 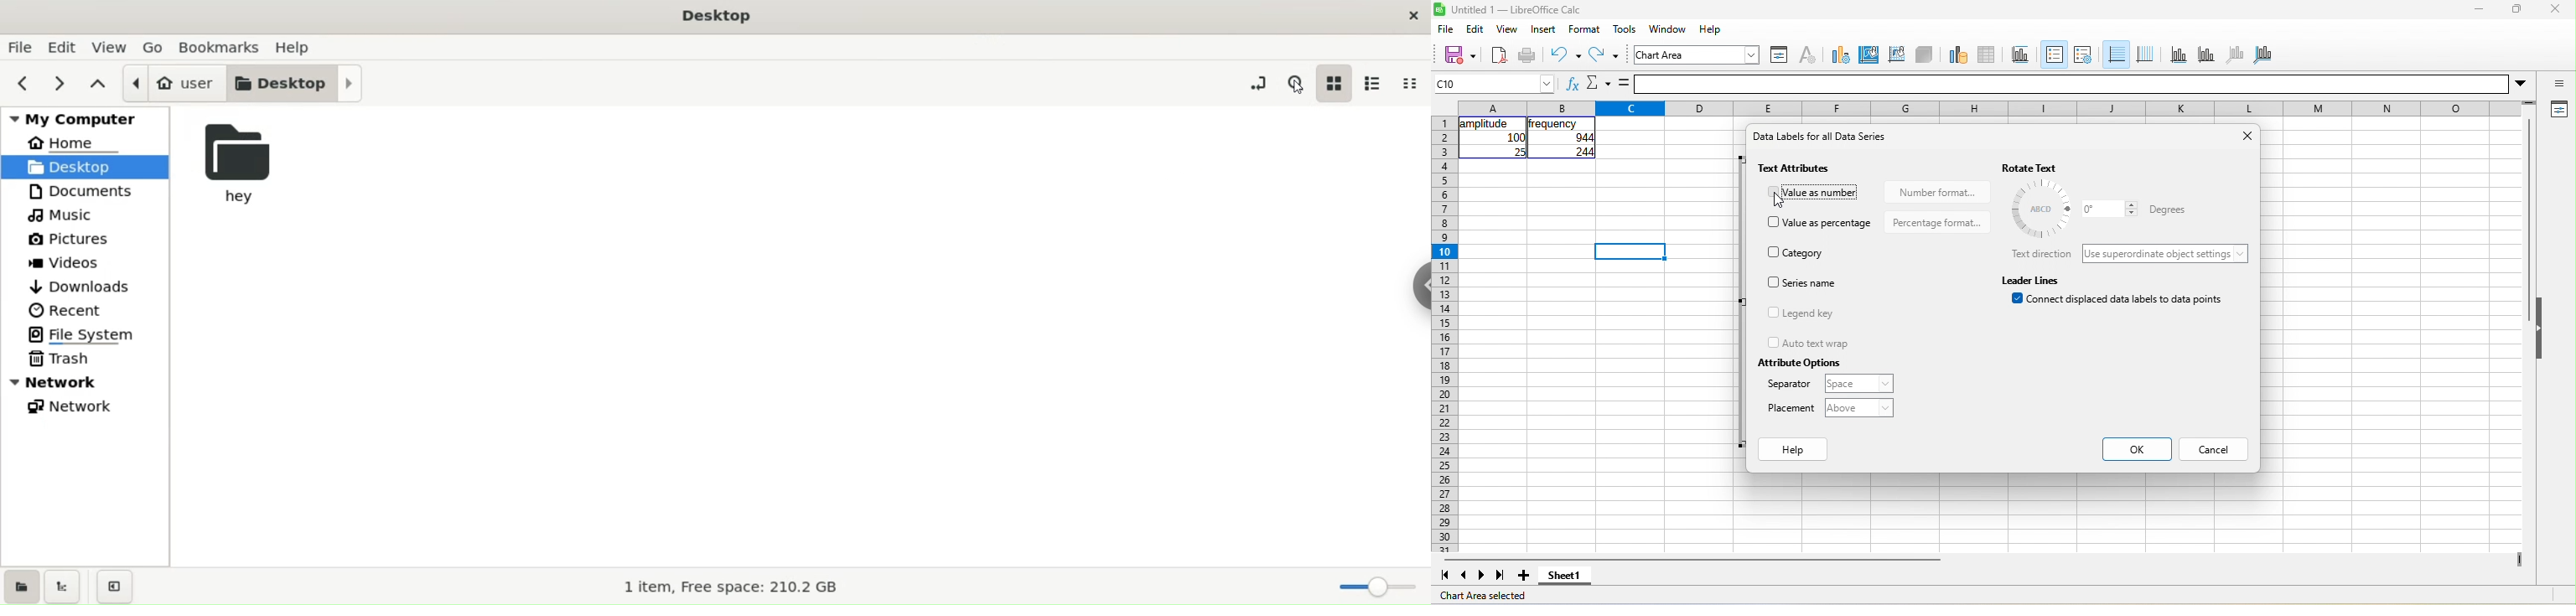 What do you see at coordinates (21, 586) in the screenshot?
I see `show places` at bounding box center [21, 586].